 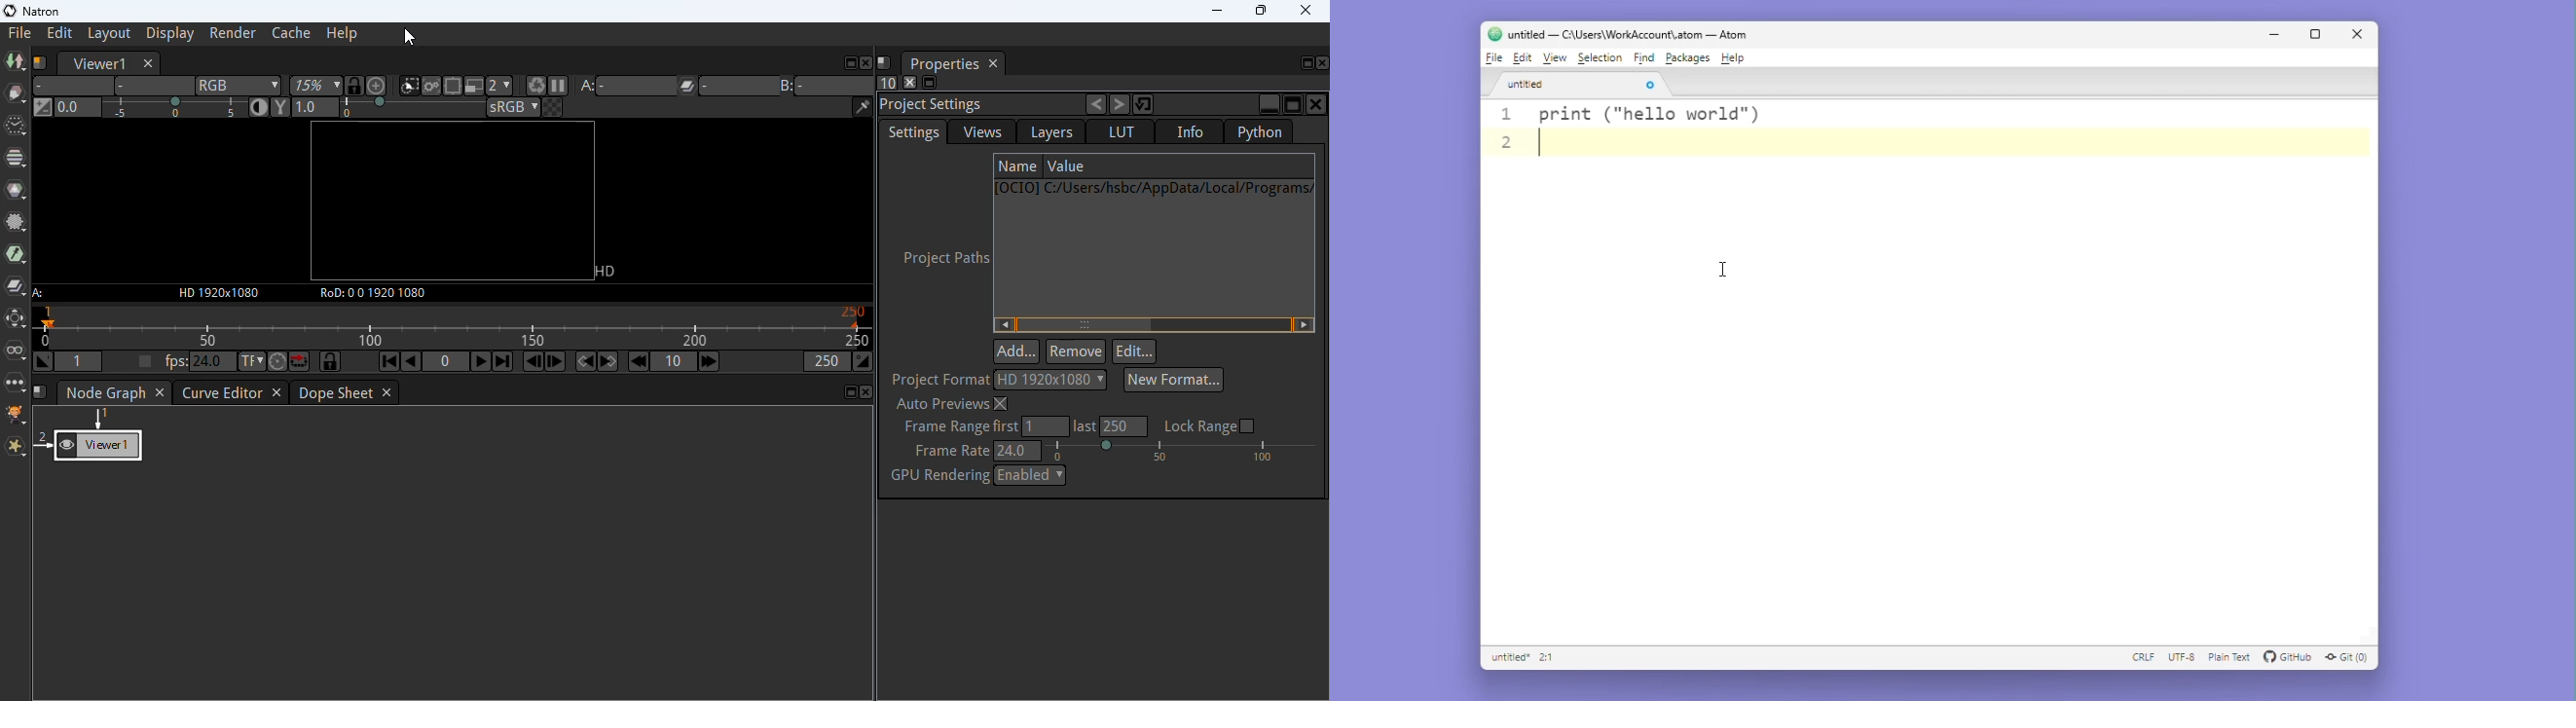 I want to click on 2:1, so click(x=1548, y=658).